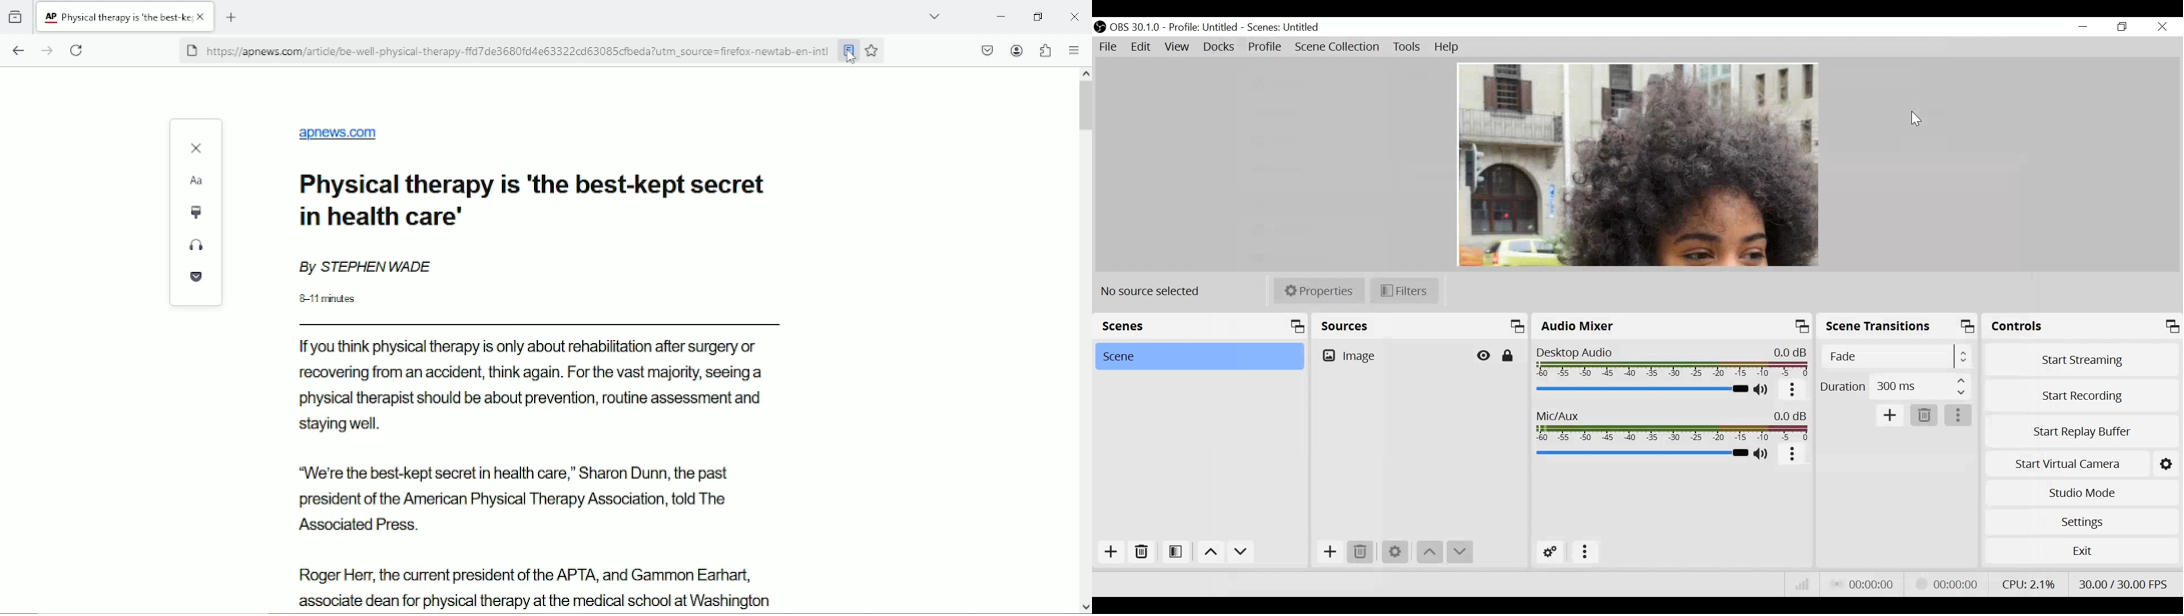 Image resolution: width=2184 pixels, height=616 pixels. I want to click on save to pocket, so click(196, 278).